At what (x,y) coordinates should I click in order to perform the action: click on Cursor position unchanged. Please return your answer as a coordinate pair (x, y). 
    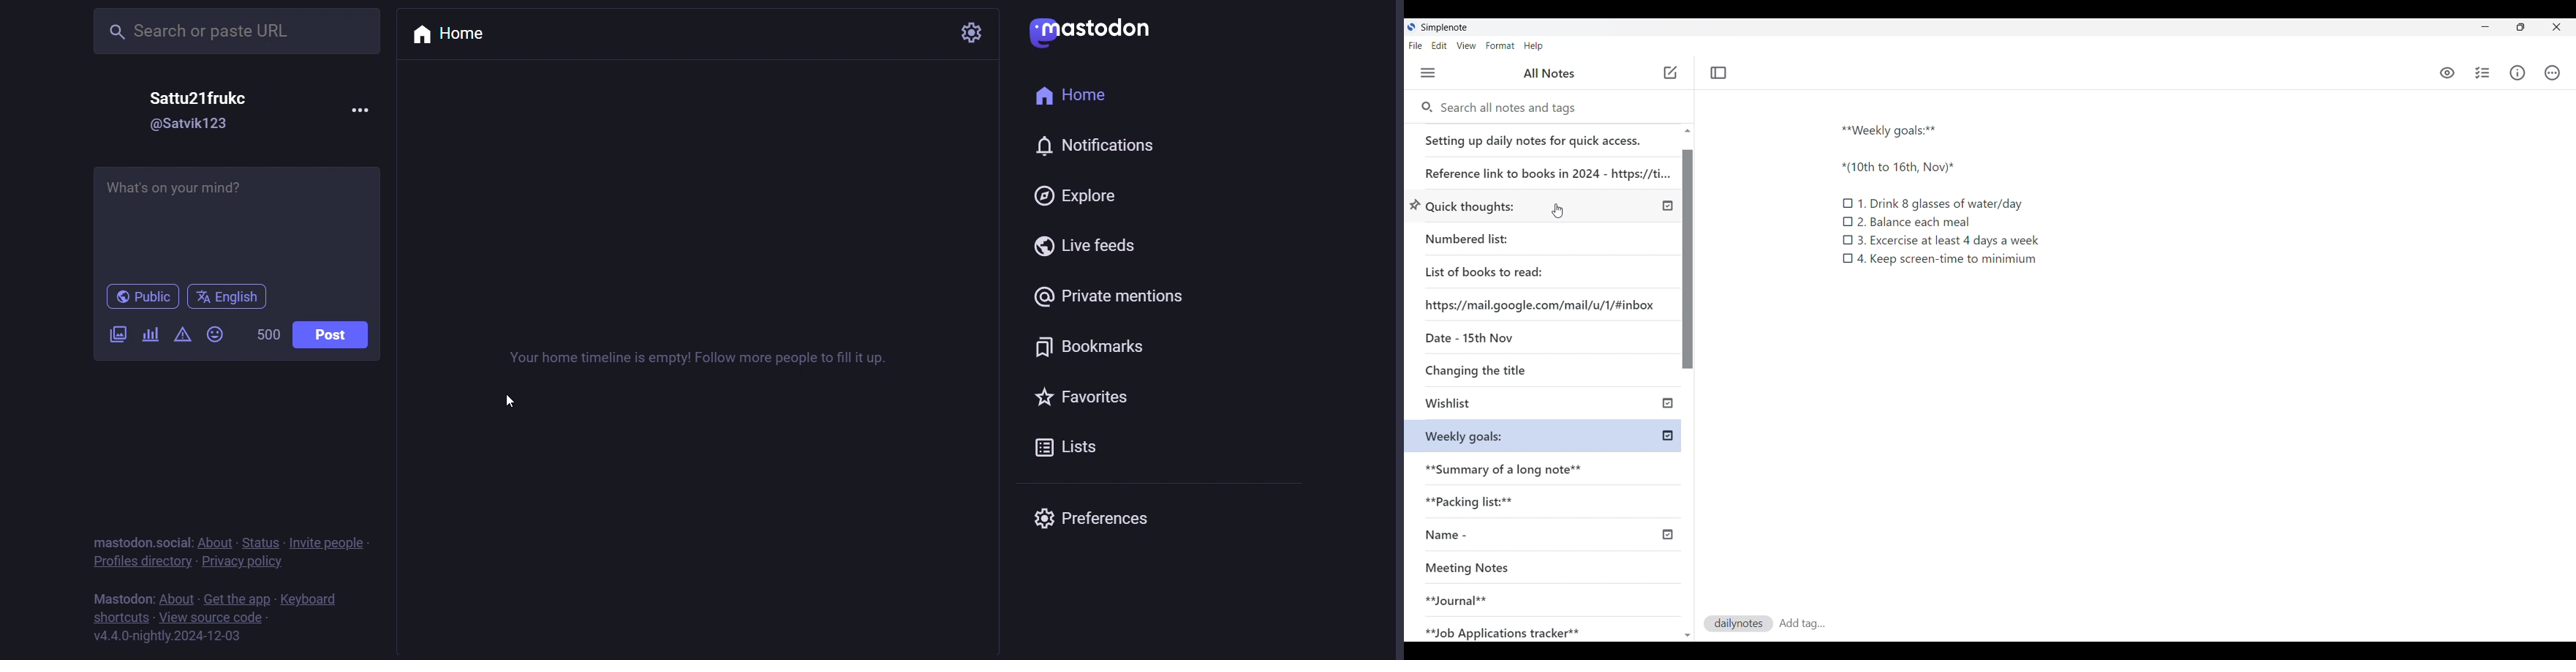
    Looking at the image, I should click on (1670, 73).